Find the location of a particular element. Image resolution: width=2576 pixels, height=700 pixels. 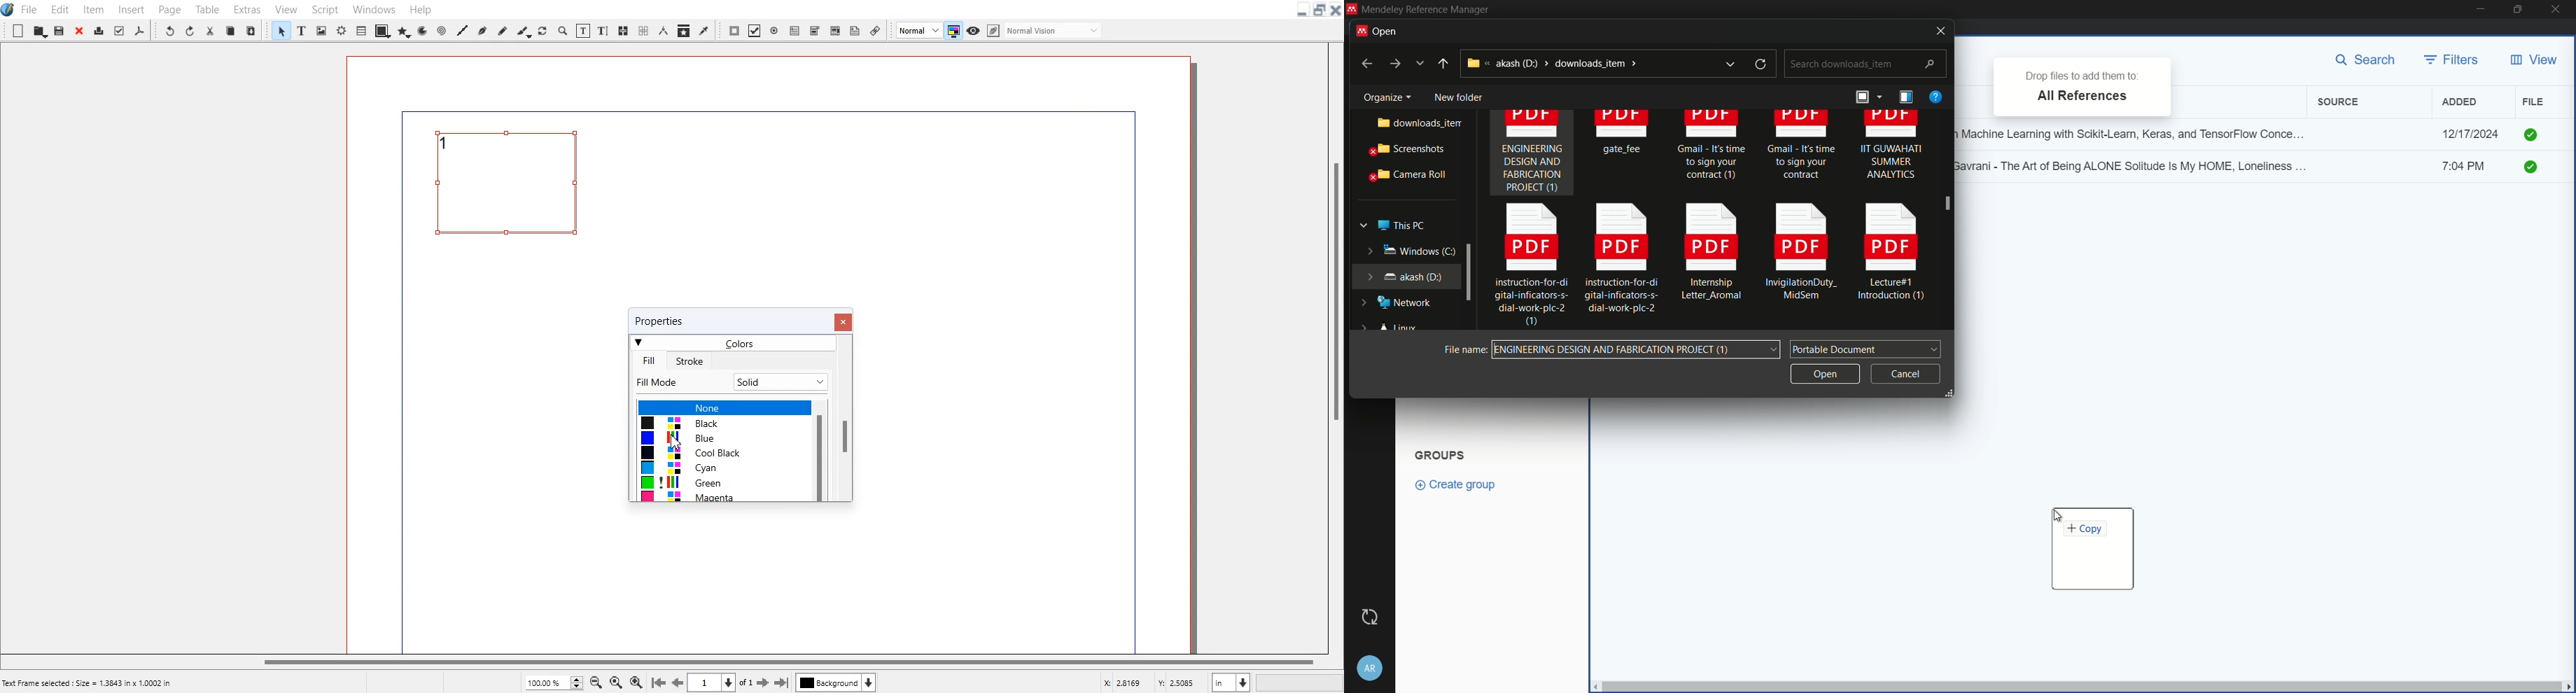

Bezier Curve is located at coordinates (482, 29).